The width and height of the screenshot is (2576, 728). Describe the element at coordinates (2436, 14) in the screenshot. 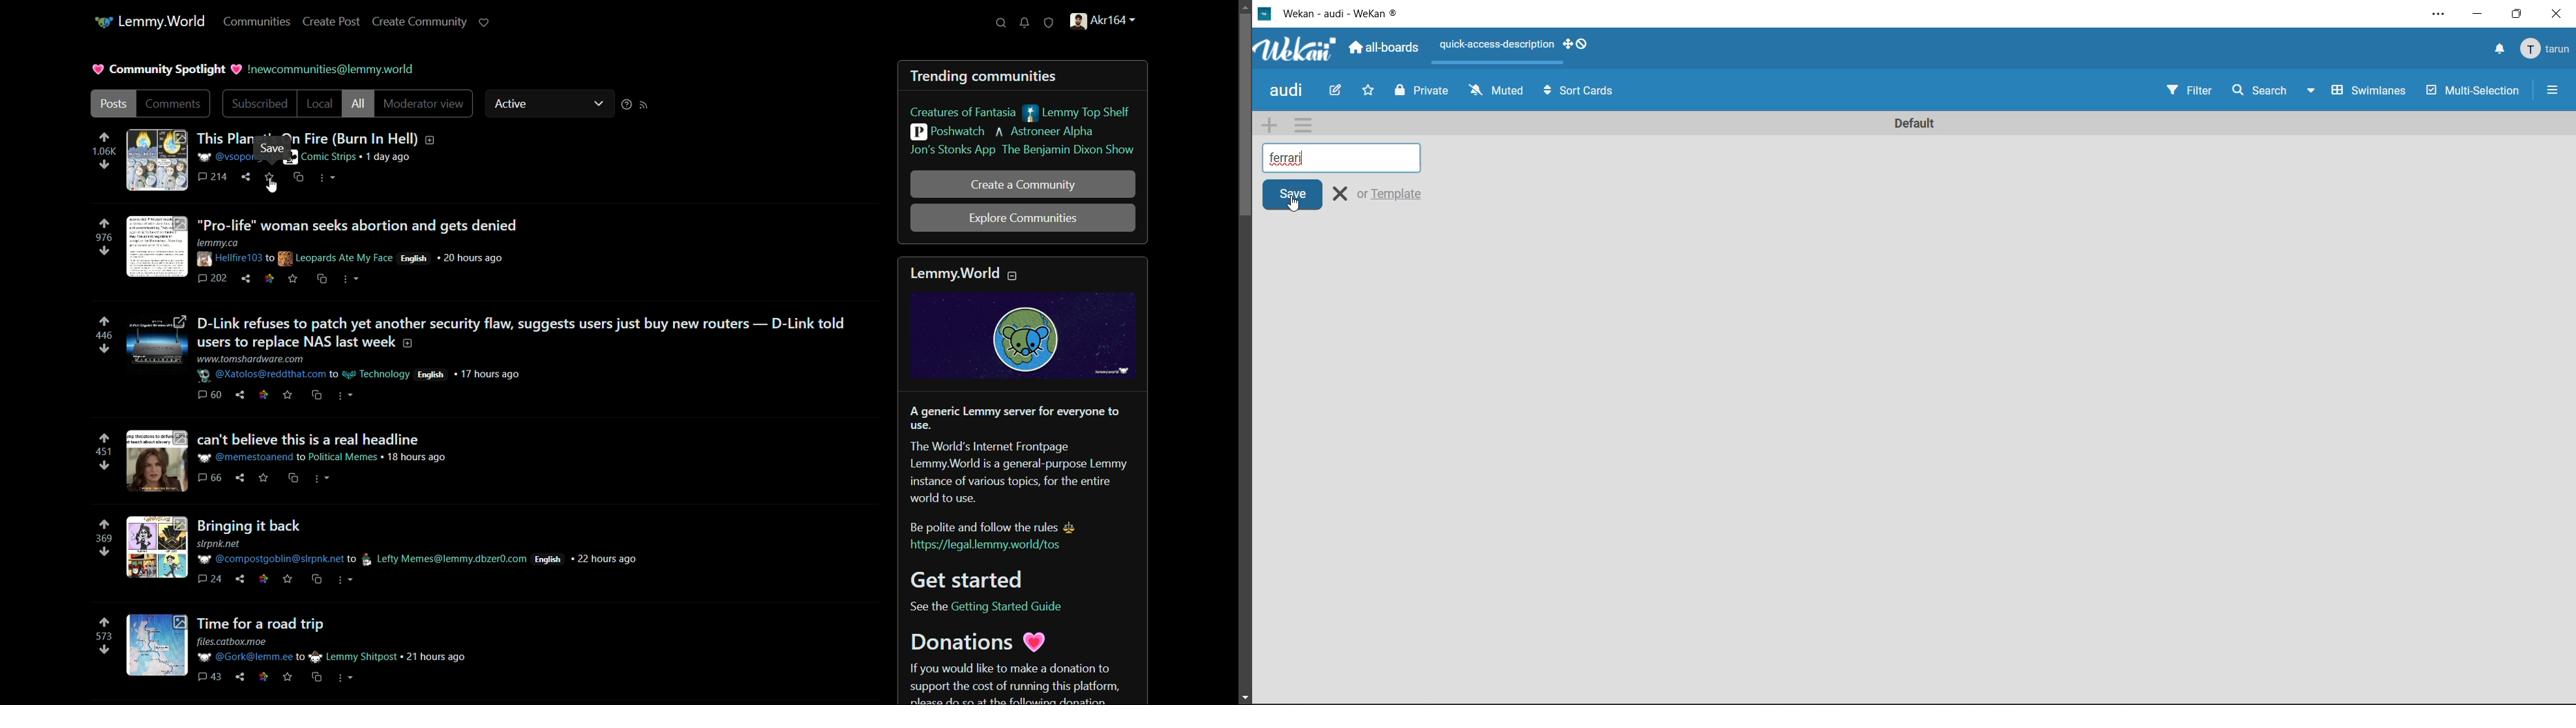

I see `settings` at that location.